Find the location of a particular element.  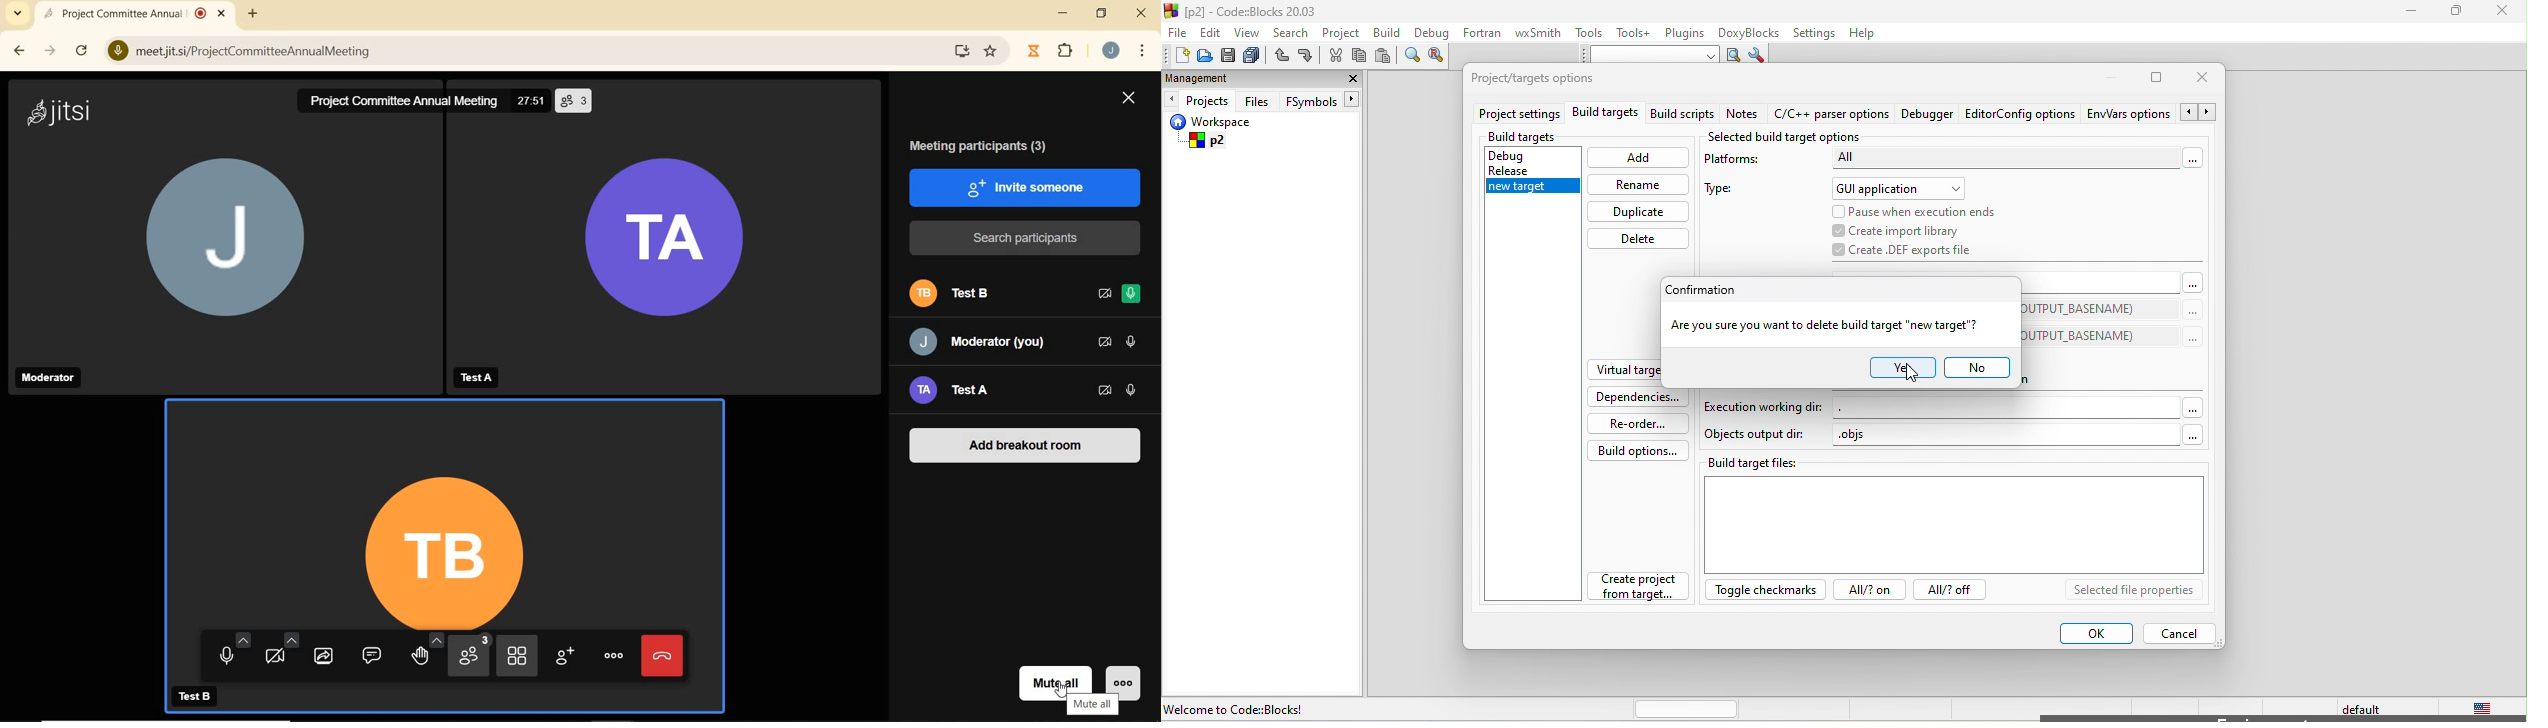

RESTORE DOWN is located at coordinates (1102, 15).